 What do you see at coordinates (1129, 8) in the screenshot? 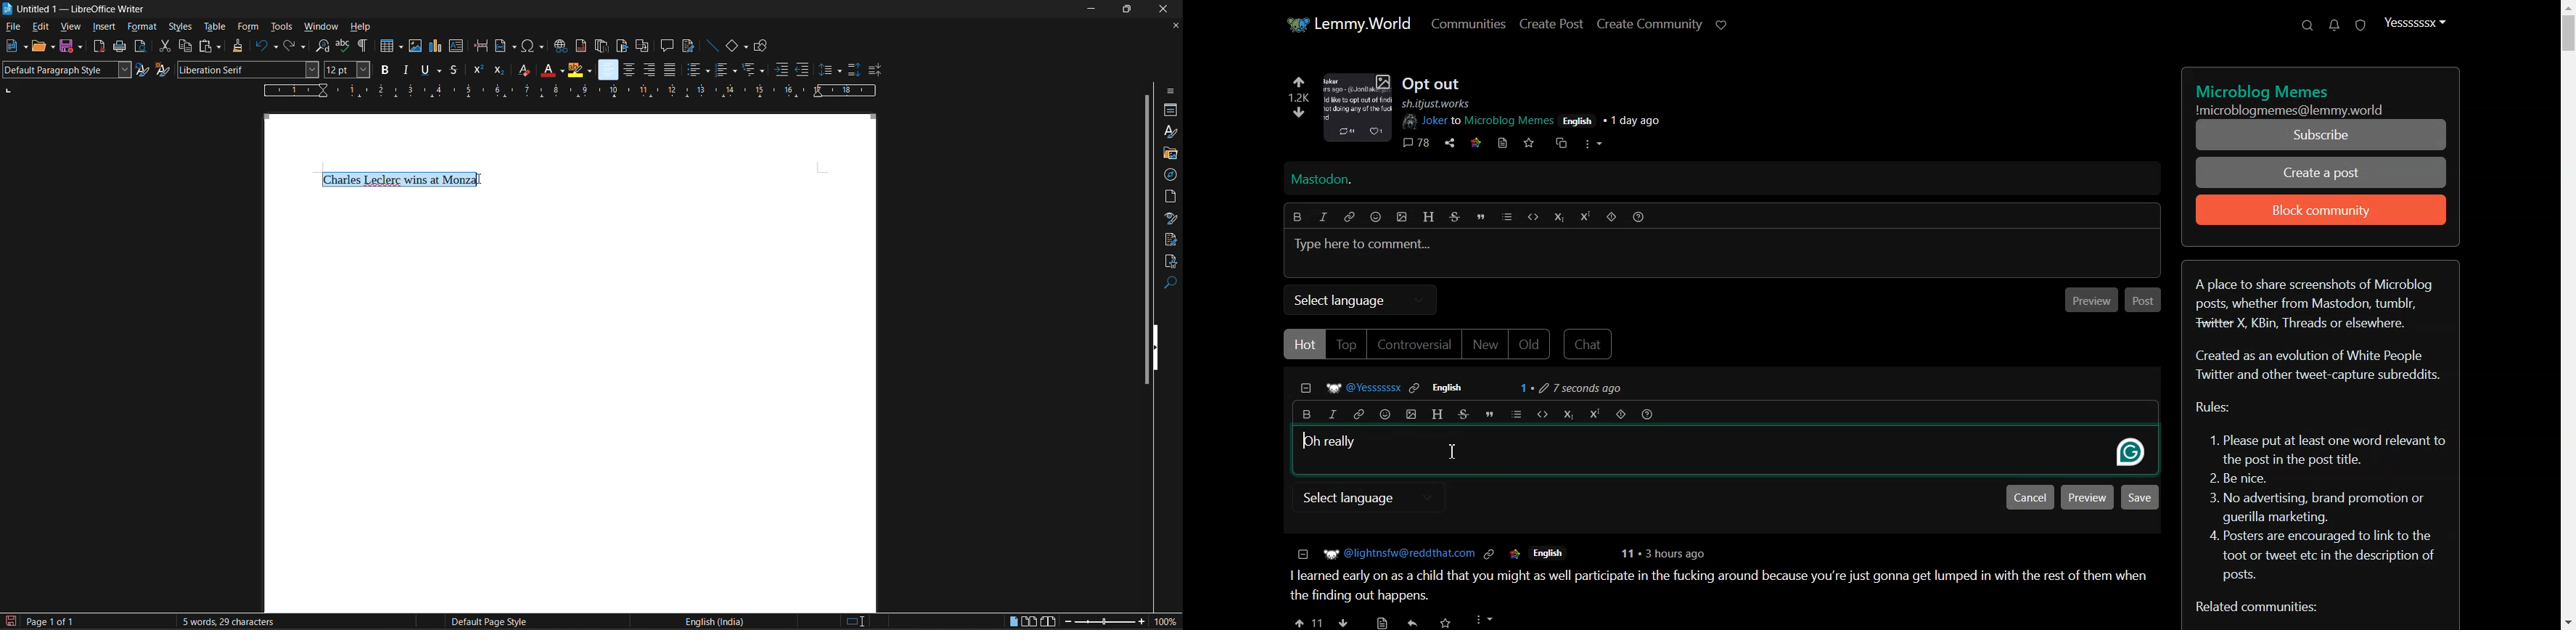
I see `maximize` at bounding box center [1129, 8].